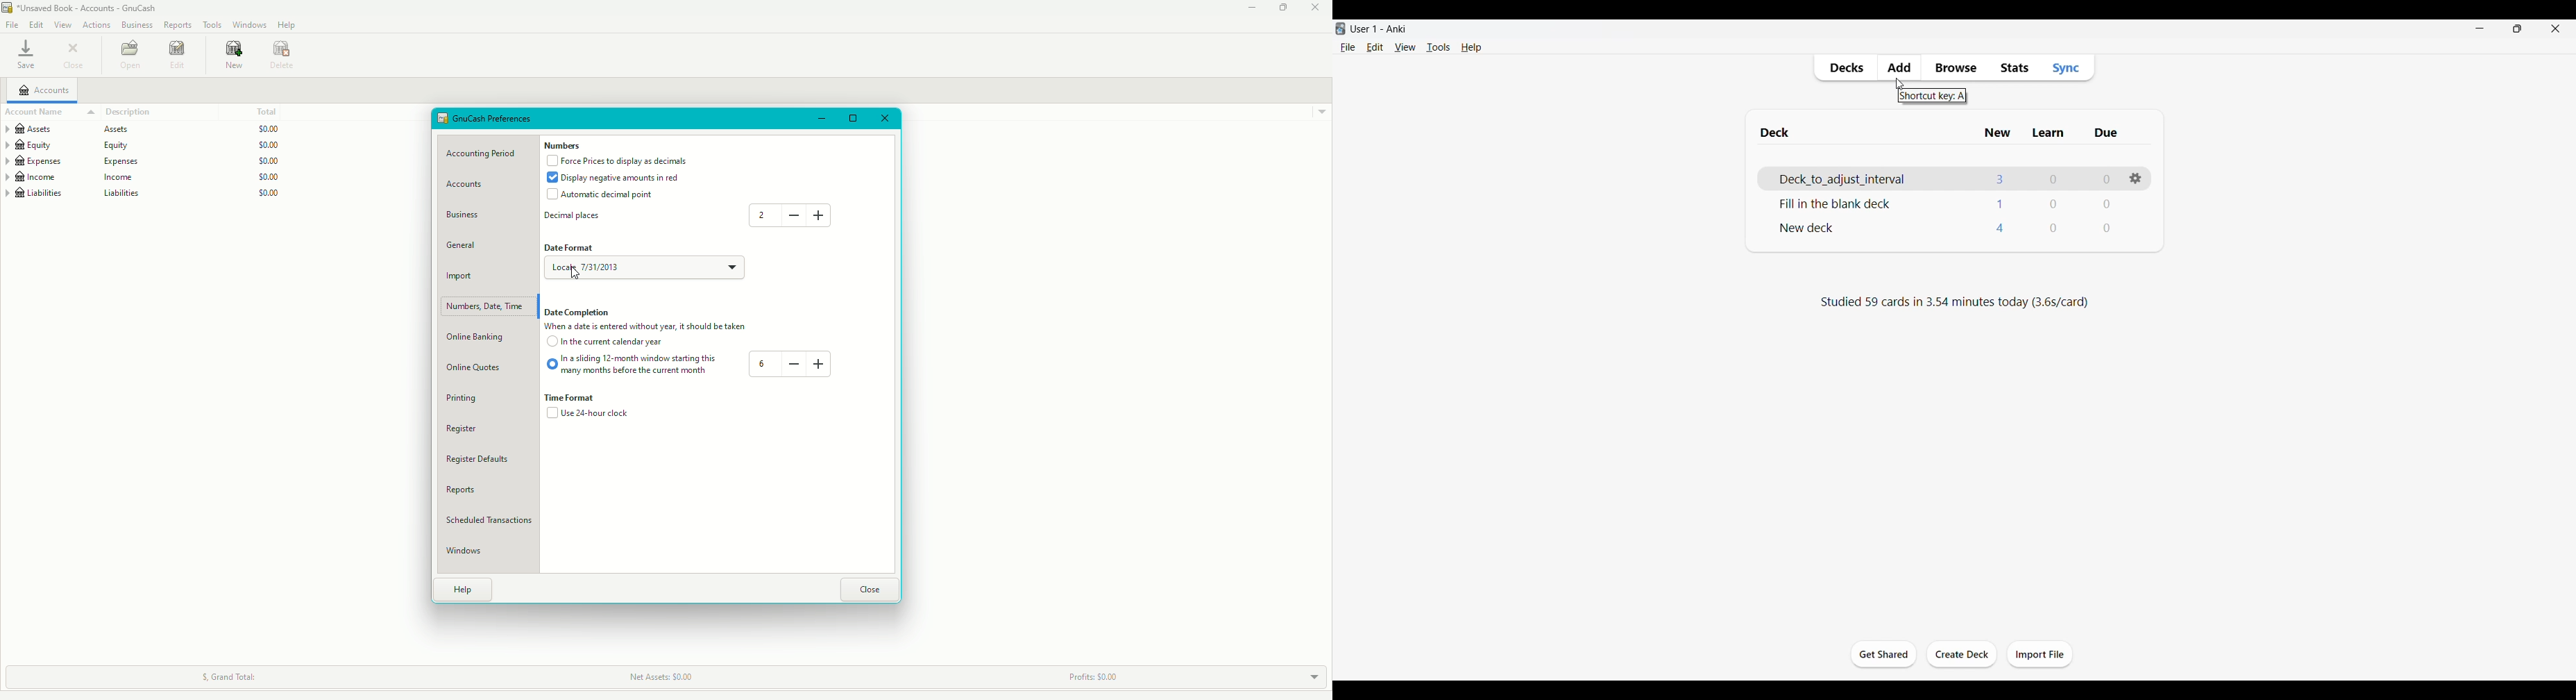  Describe the element at coordinates (288, 25) in the screenshot. I see `Help` at that location.